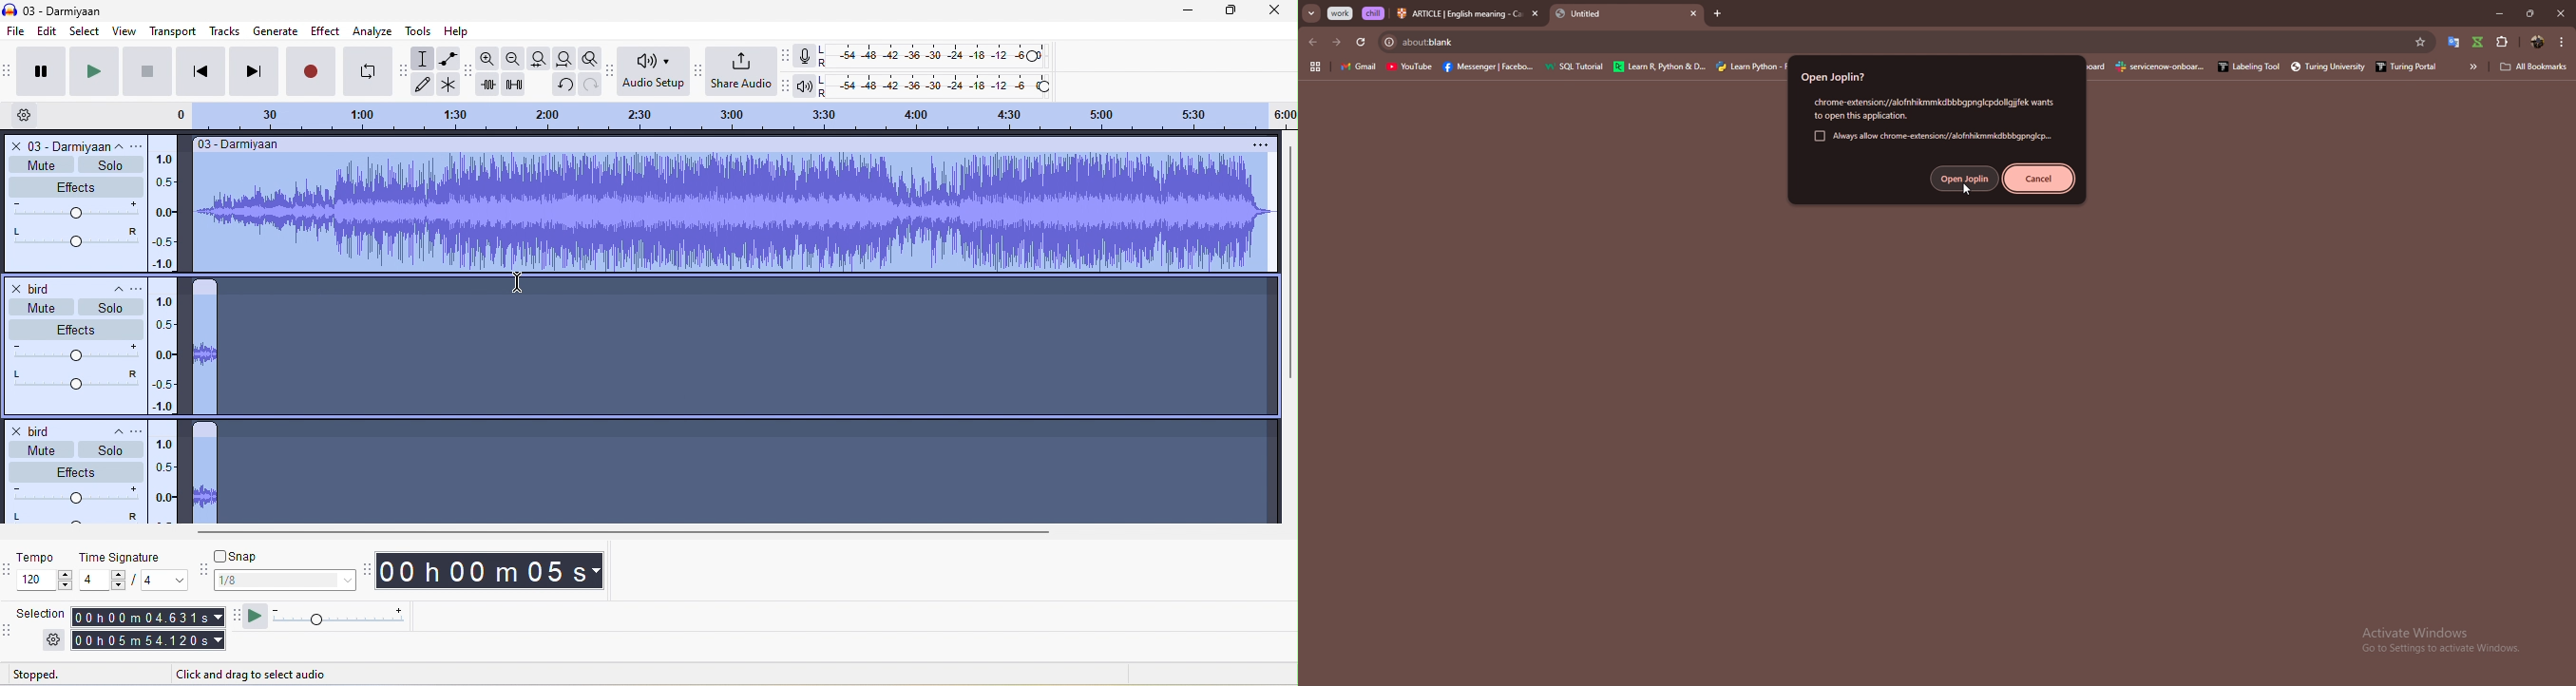  Describe the element at coordinates (729, 337) in the screenshot. I see `Align selected tracks by their start times appear` at that location.